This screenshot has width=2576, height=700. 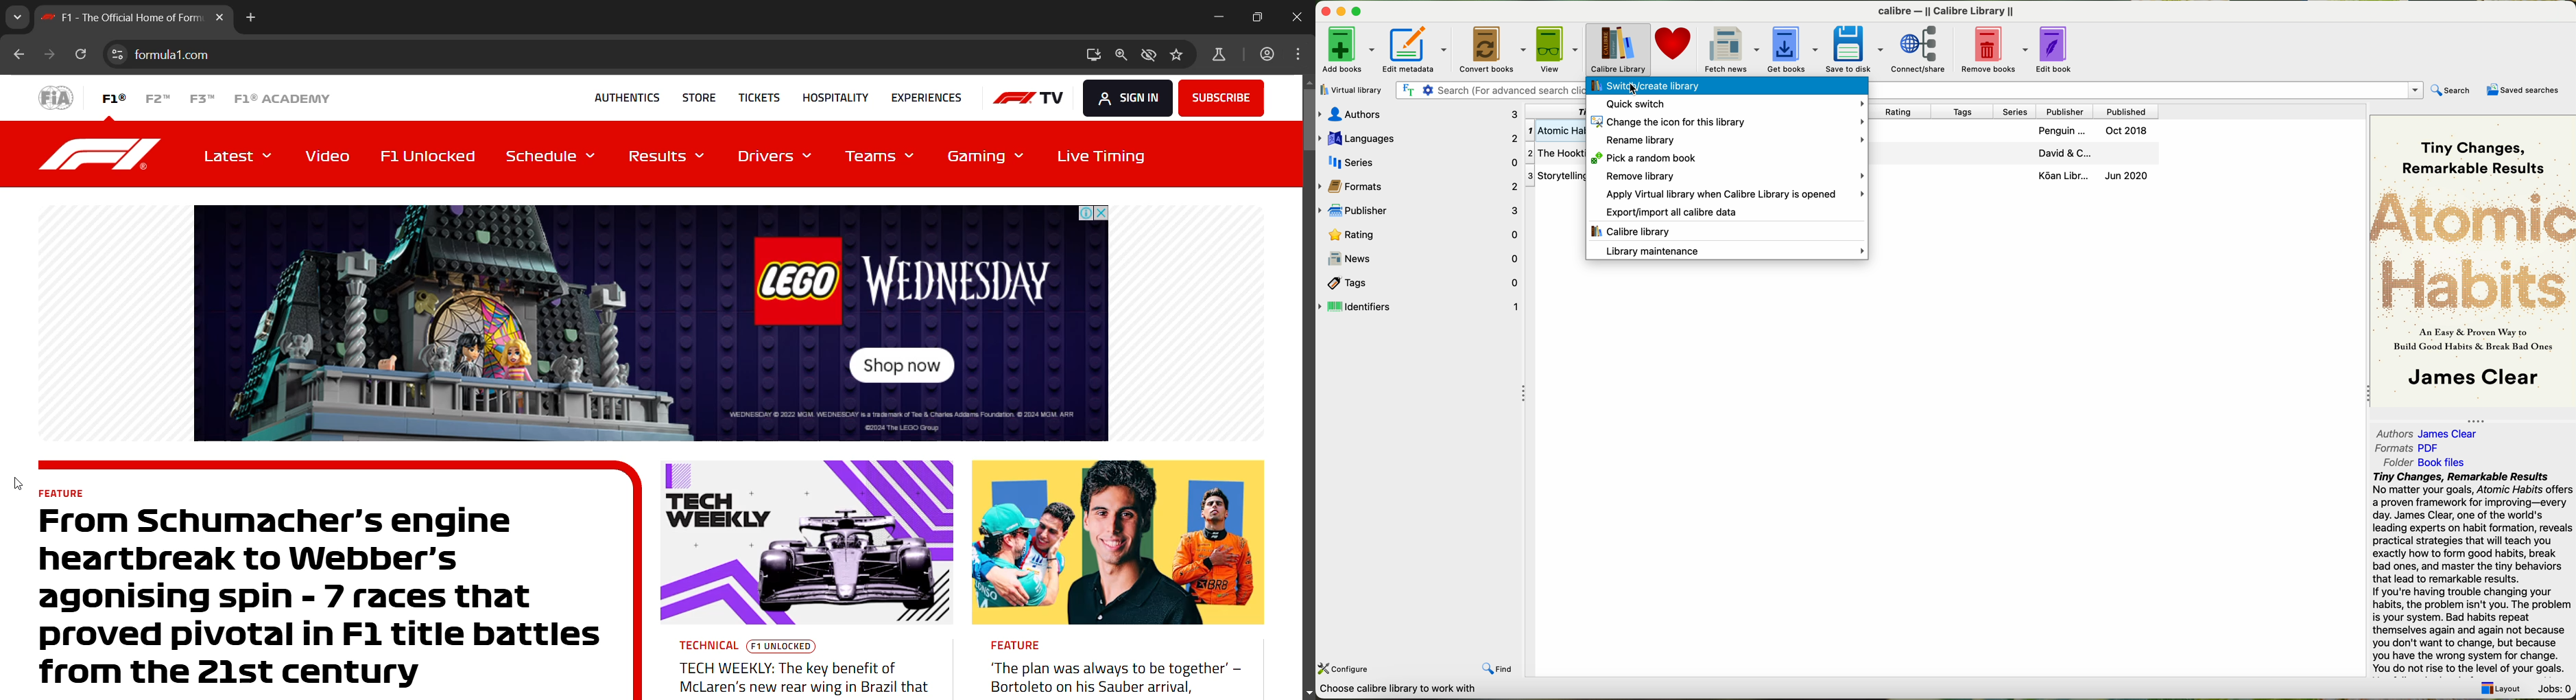 I want to click on Koan Libr... Jun 2020, so click(x=2093, y=177).